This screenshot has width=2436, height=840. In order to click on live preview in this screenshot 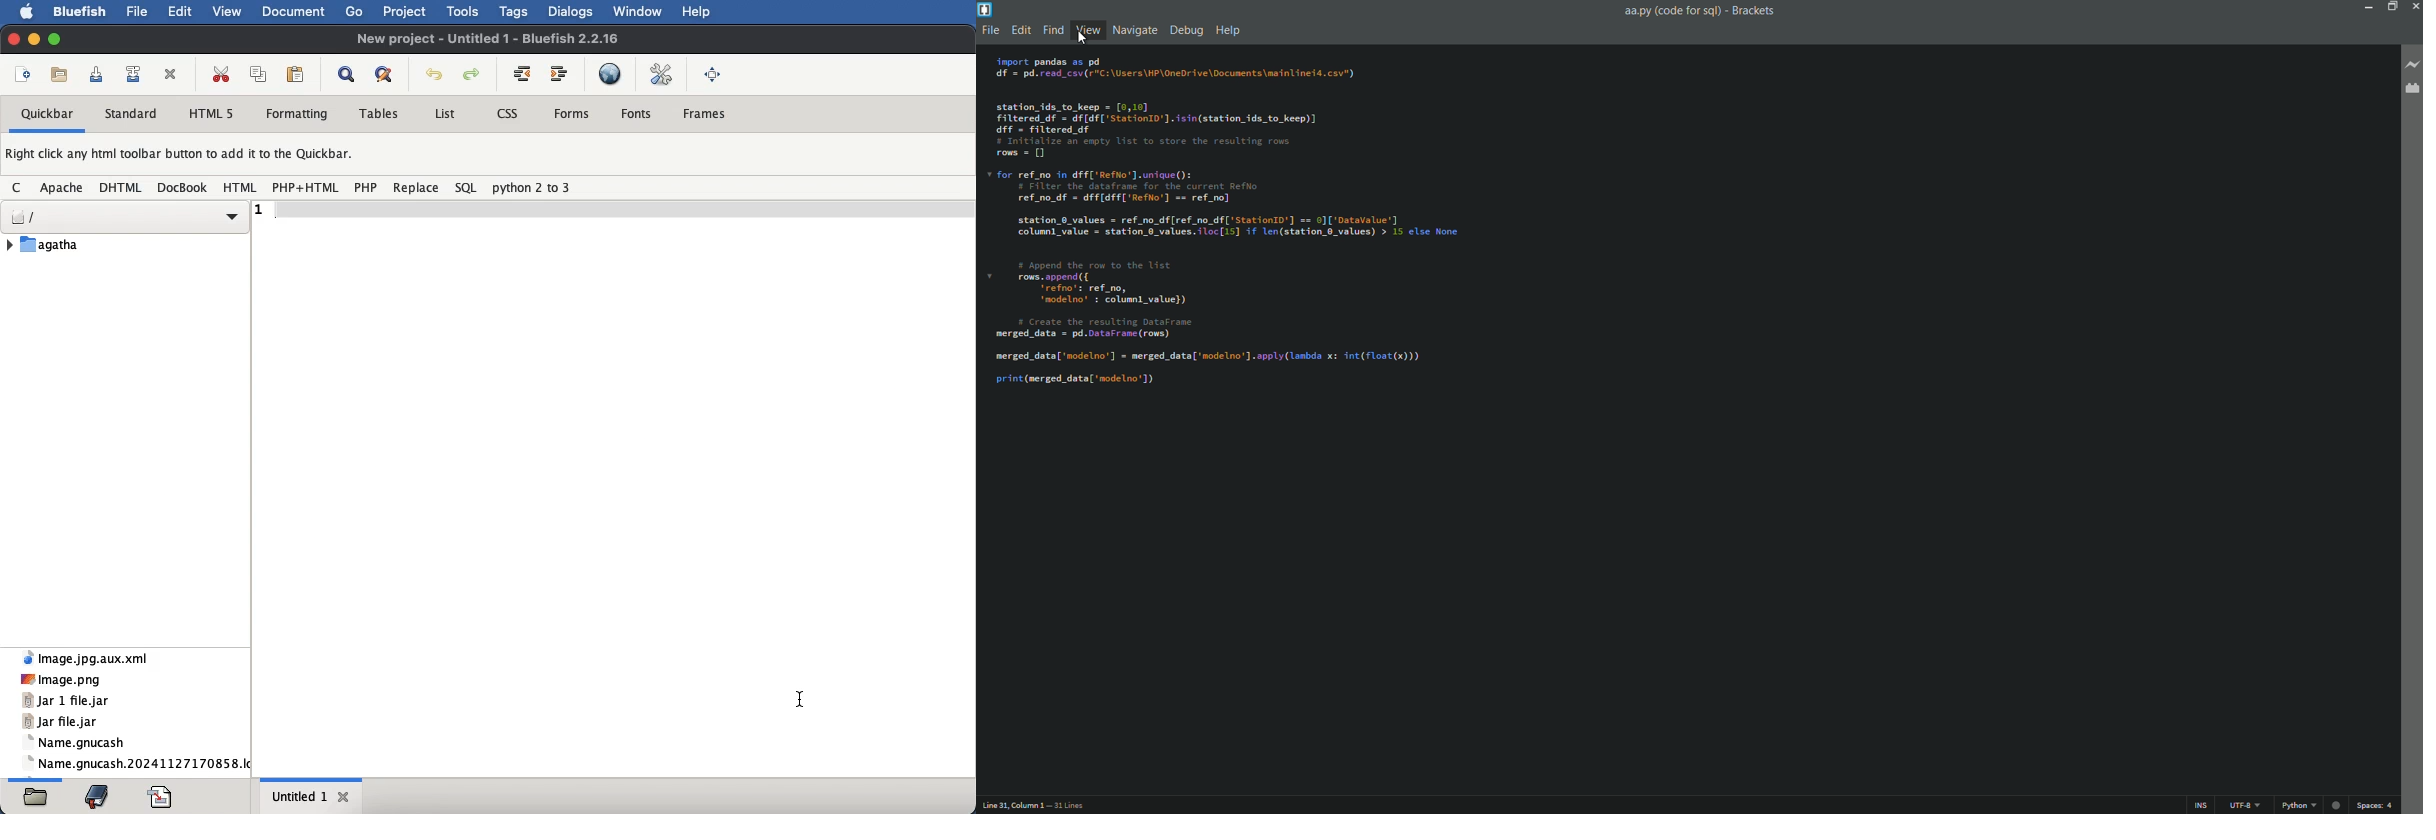, I will do `click(2413, 64)`.